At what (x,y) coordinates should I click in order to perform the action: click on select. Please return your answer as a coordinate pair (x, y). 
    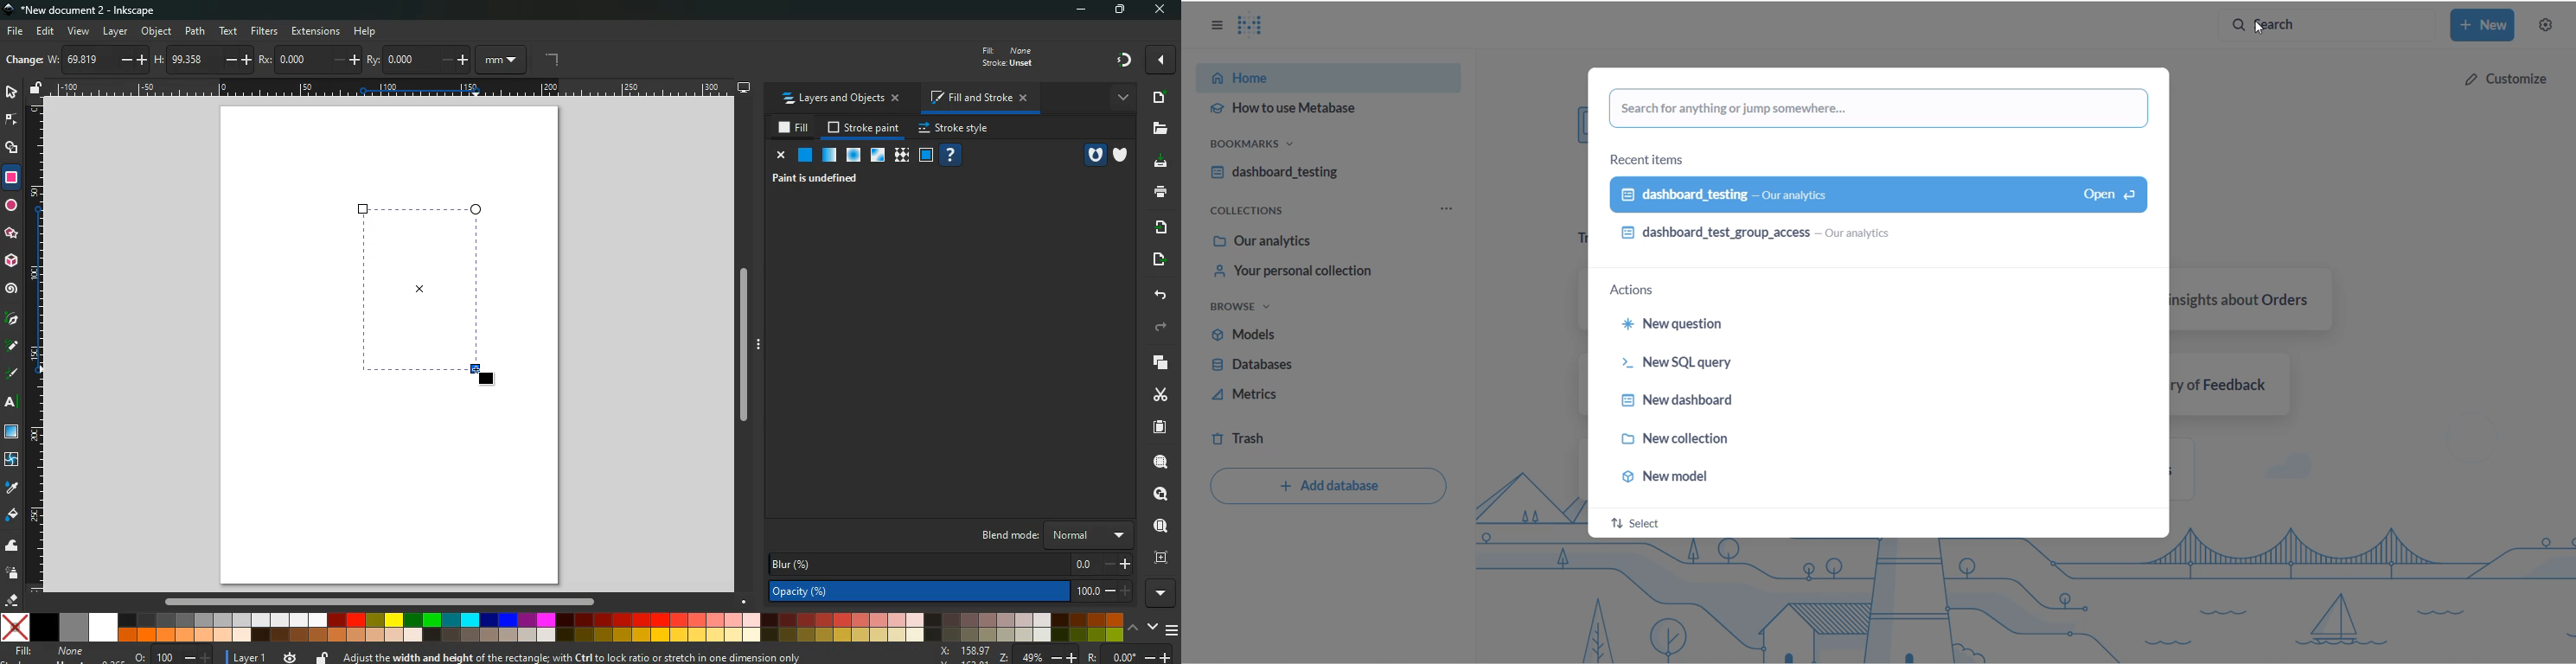
    Looking at the image, I should click on (10, 93).